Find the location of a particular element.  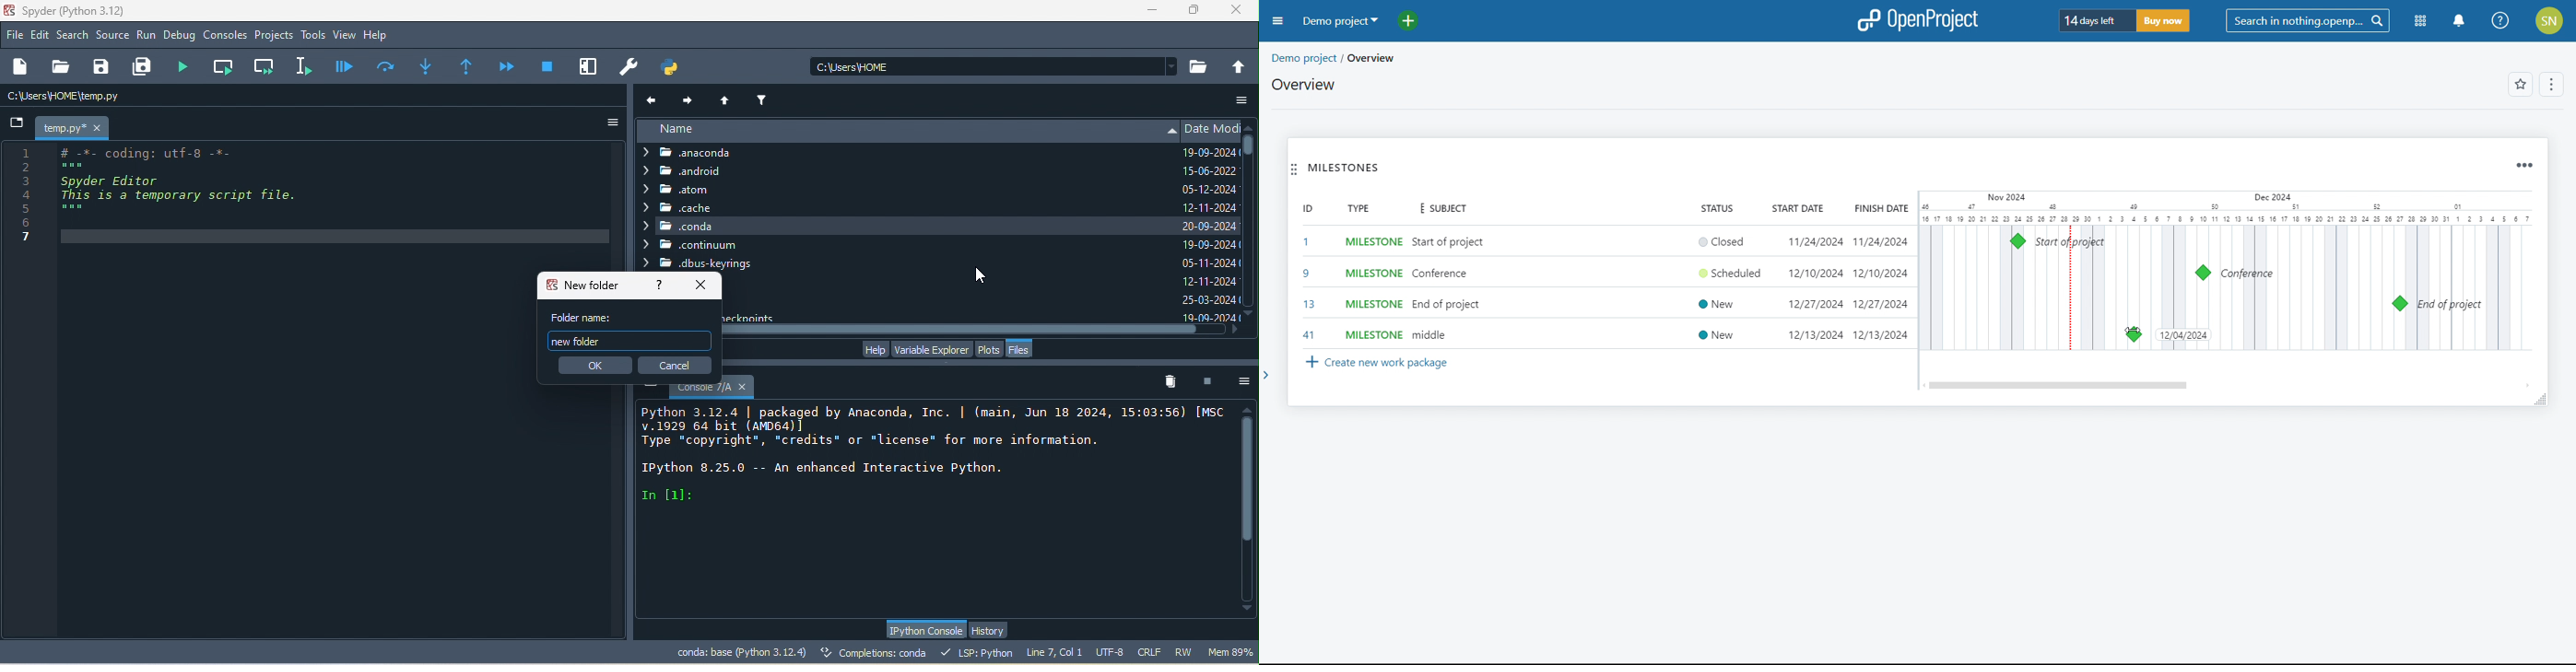

filter is located at coordinates (764, 98).